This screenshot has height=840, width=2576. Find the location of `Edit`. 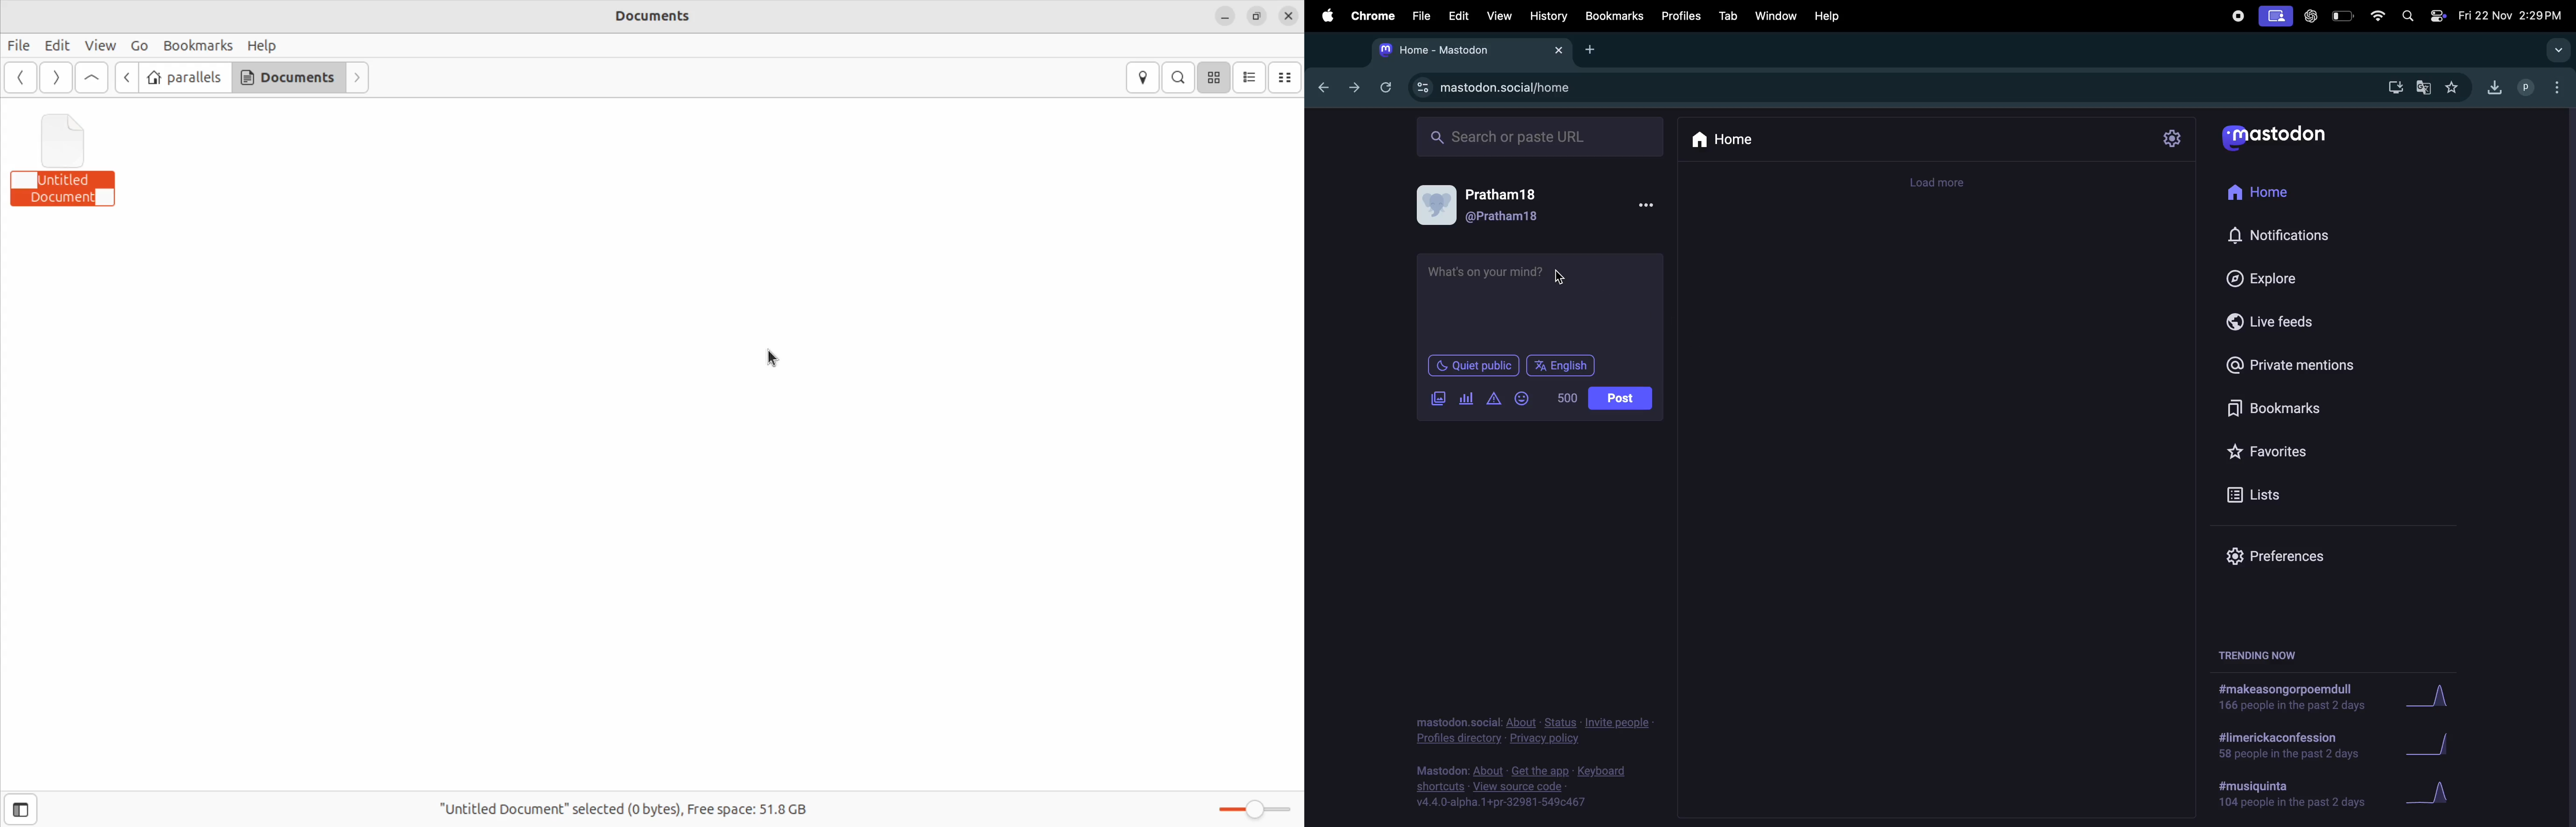

Edit is located at coordinates (56, 45).